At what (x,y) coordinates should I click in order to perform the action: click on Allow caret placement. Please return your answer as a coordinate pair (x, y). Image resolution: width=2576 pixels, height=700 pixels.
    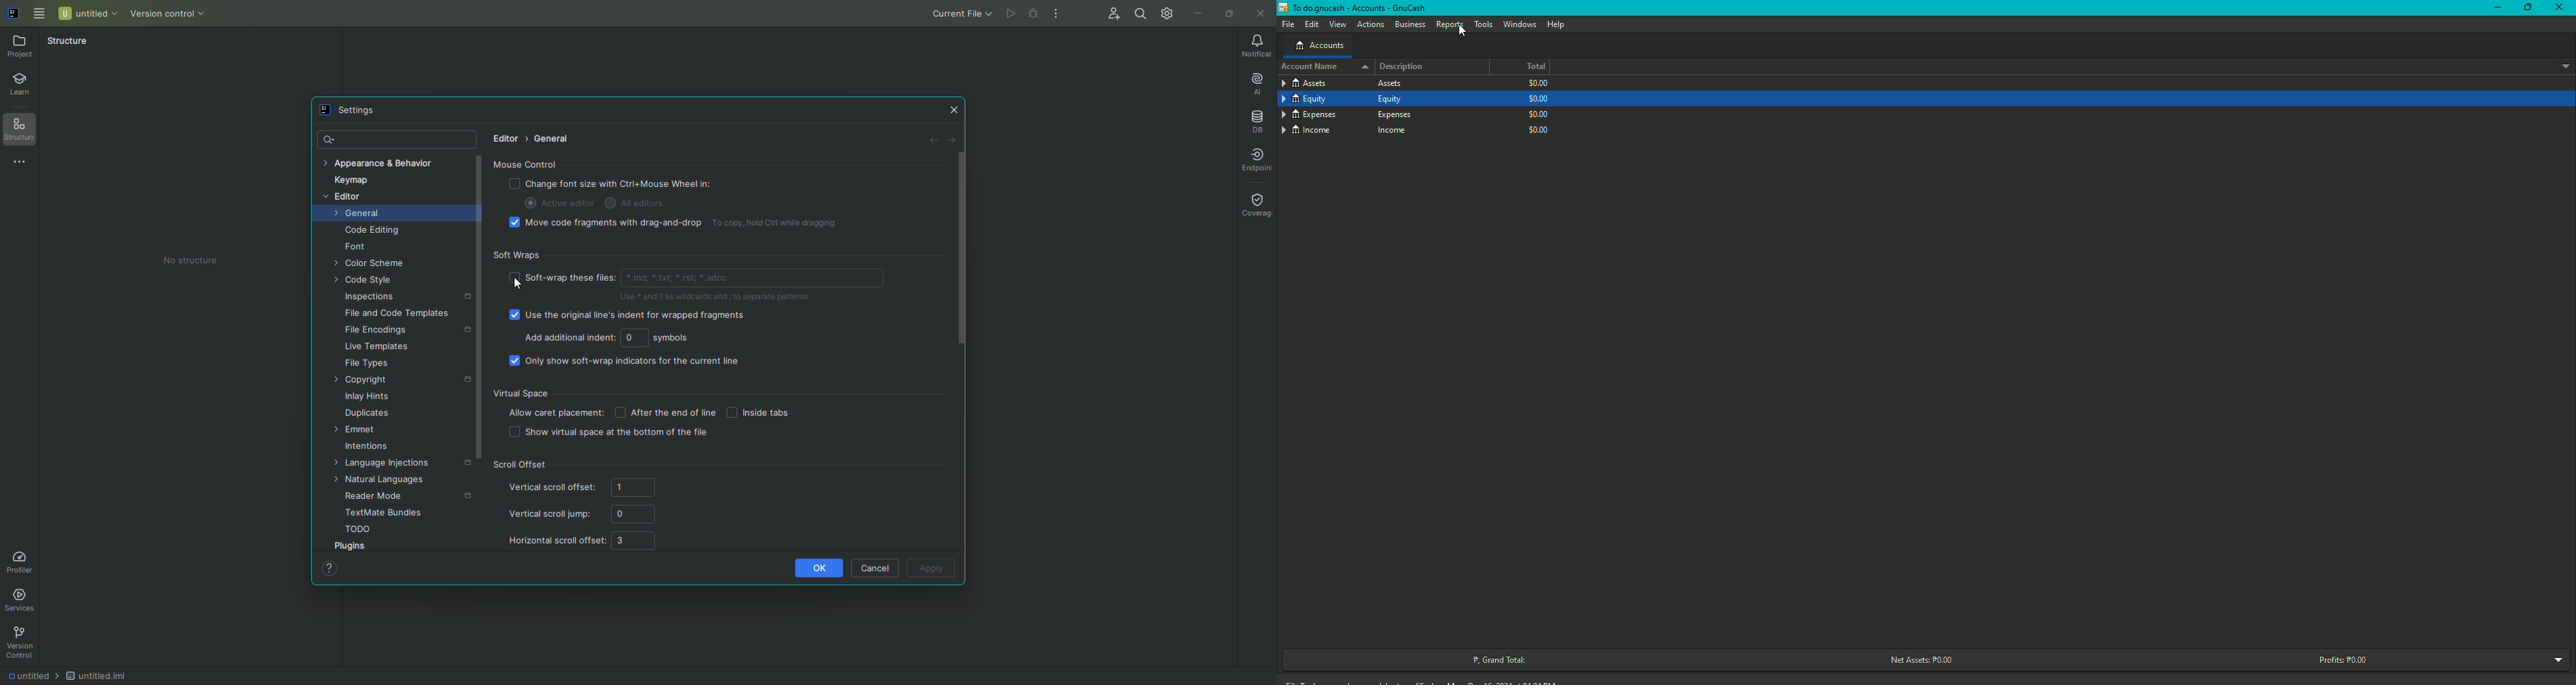
    Looking at the image, I should click on (556, 412).